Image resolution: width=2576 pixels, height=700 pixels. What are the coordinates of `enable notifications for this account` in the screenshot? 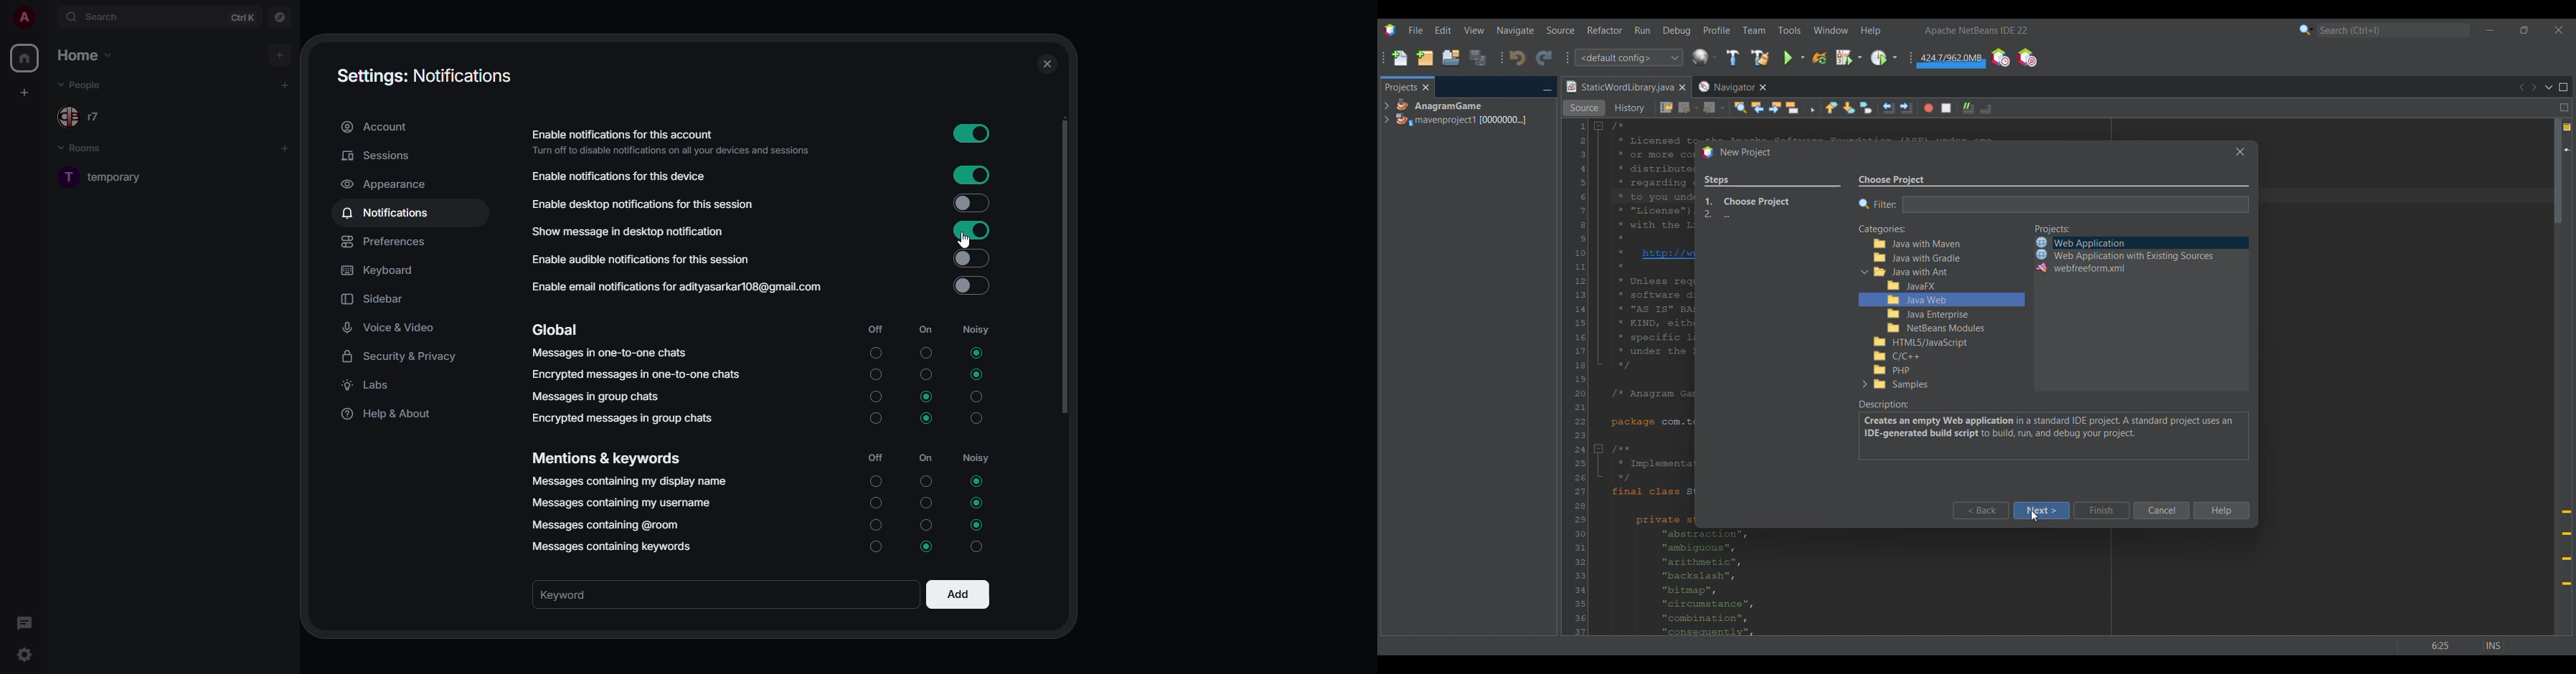 It's located at (669, 142).